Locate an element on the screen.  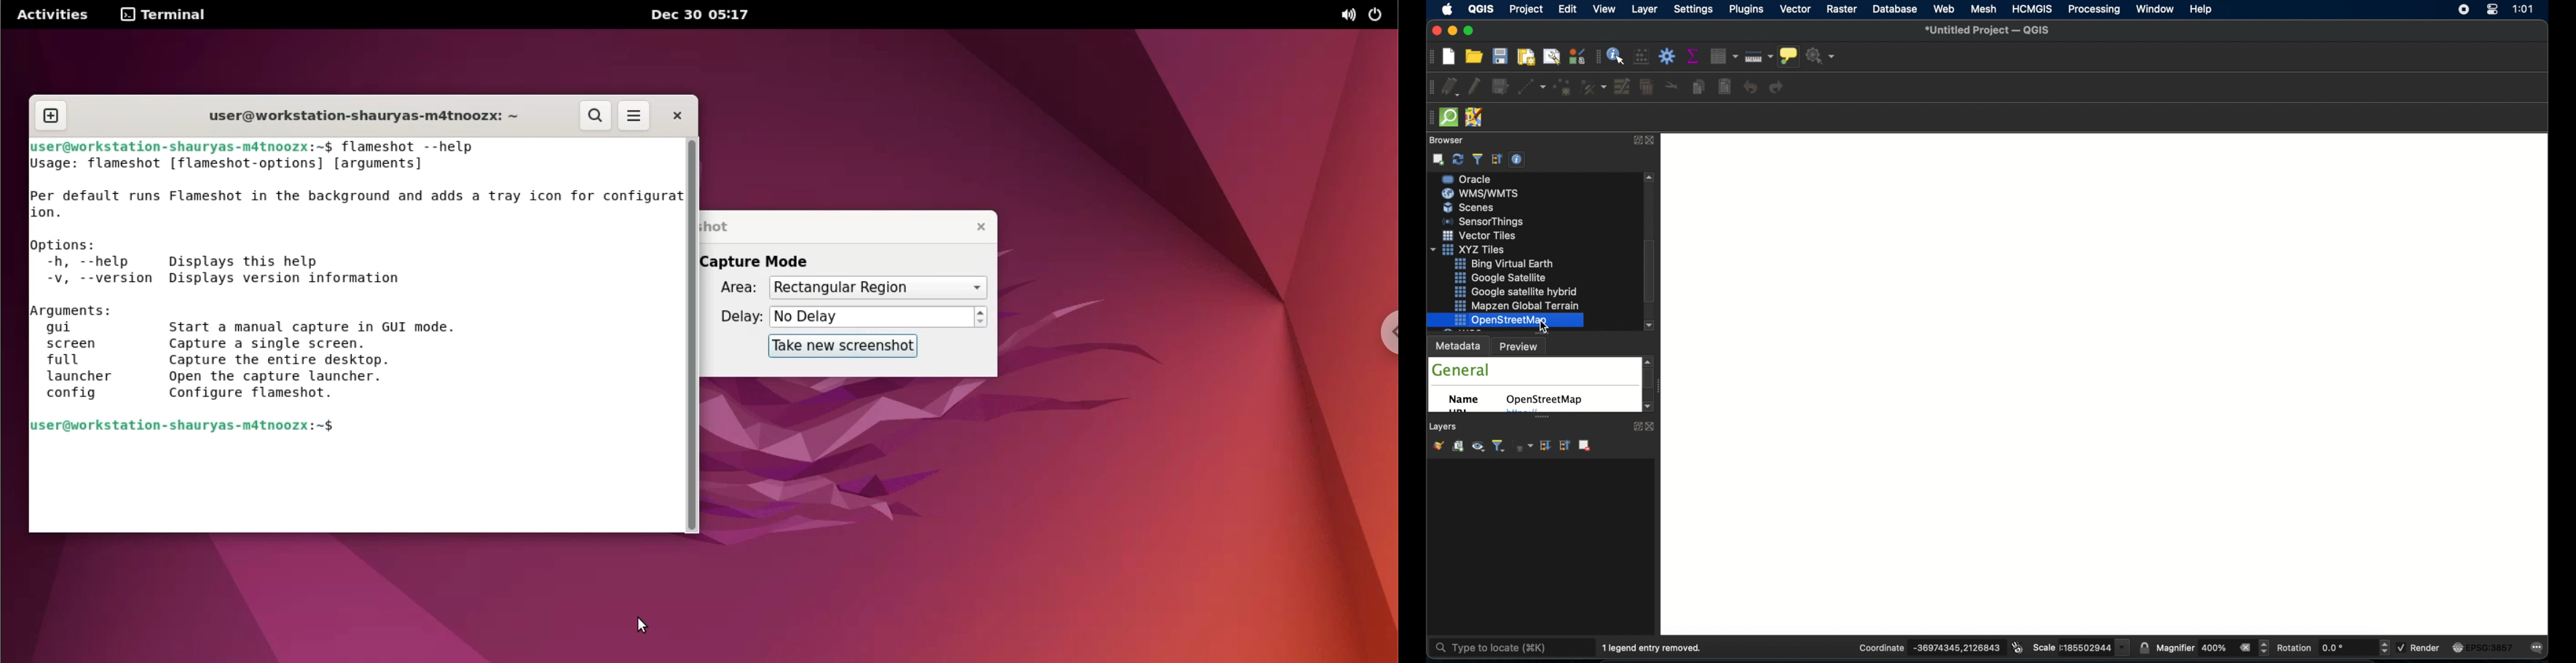
lock scale is located at coordinates (2145, 646).